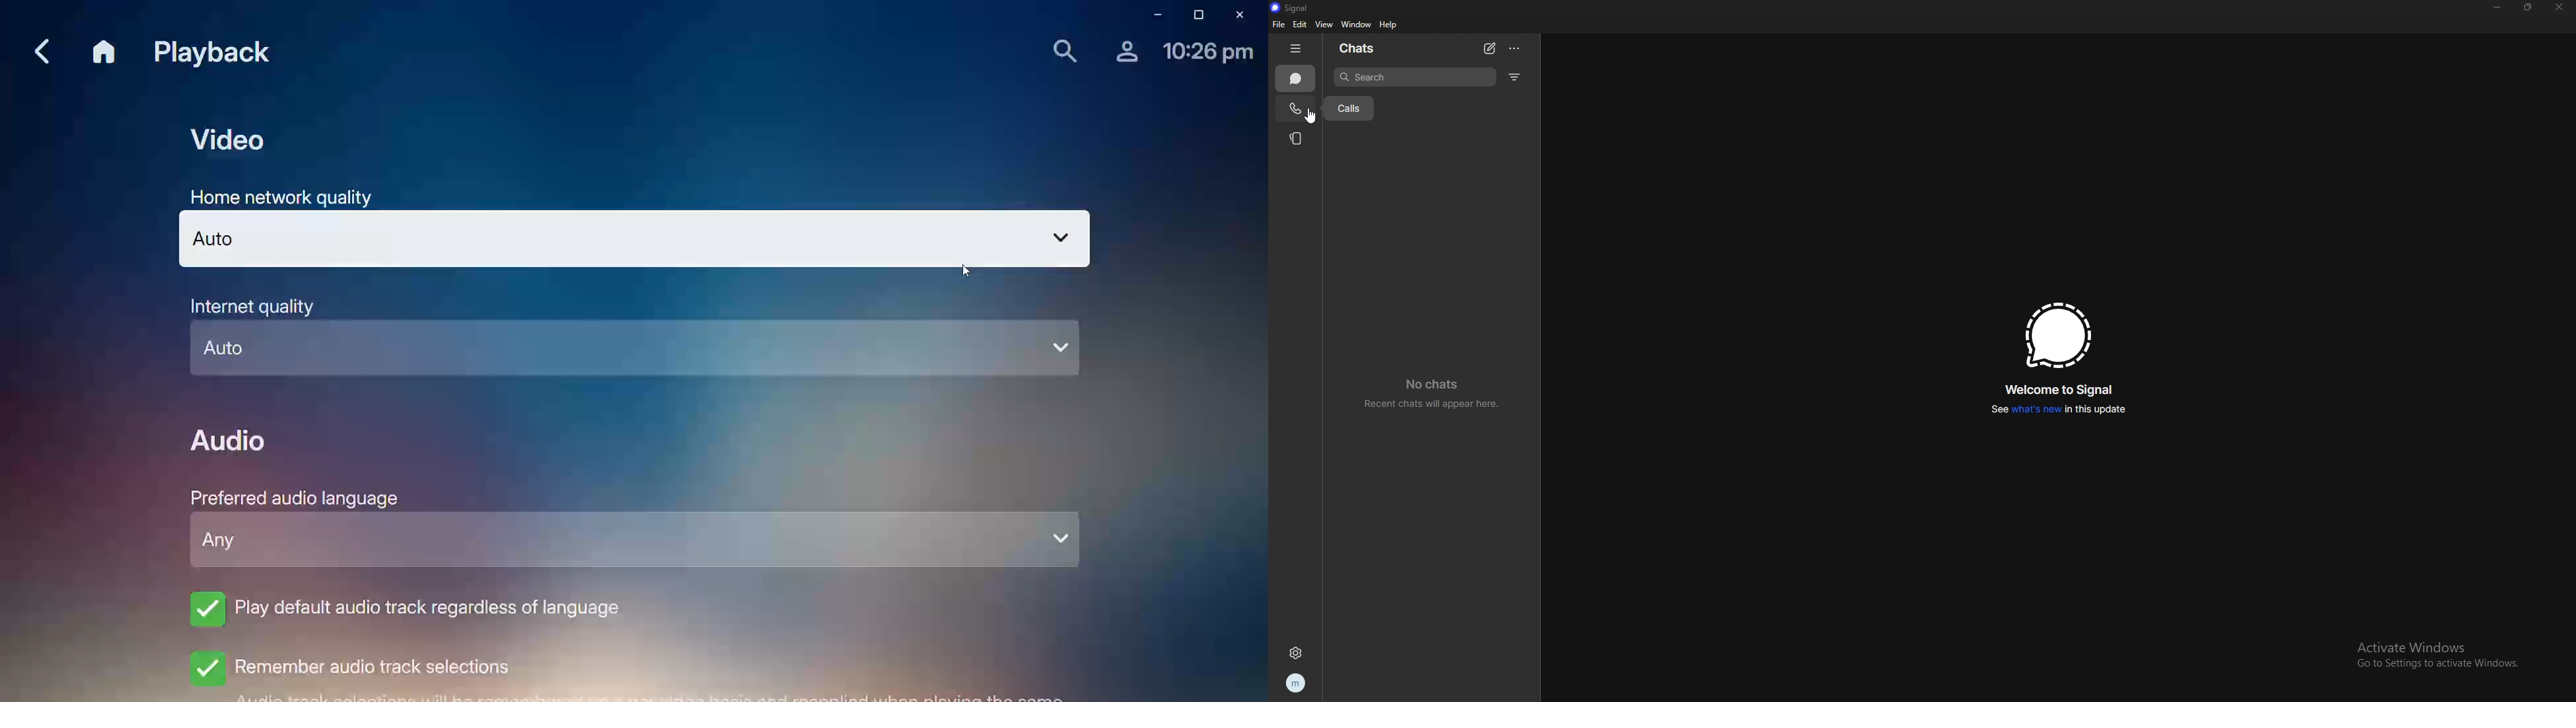 The image size is (2576, 728). I want to click on options, so click(1516, 48).